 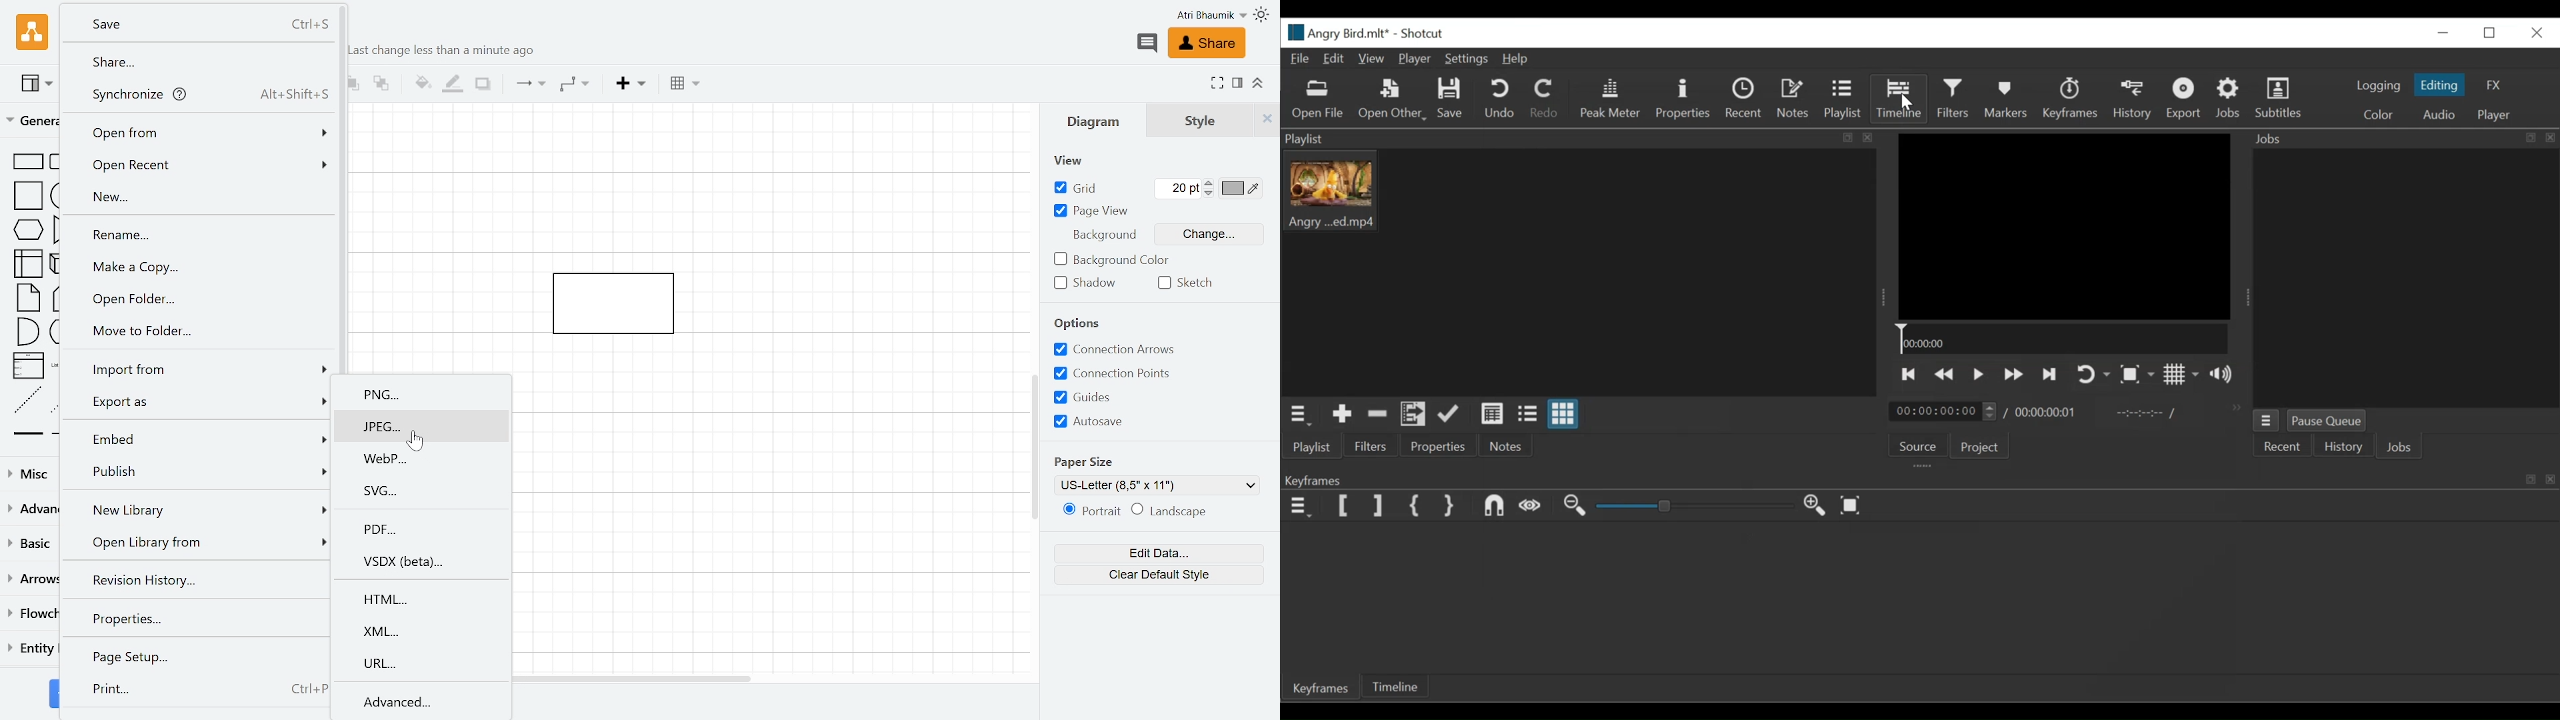 What do you see at coordinates (2342, 447) in the screenshot?
I see `History` at bounding box center [2342, 447].